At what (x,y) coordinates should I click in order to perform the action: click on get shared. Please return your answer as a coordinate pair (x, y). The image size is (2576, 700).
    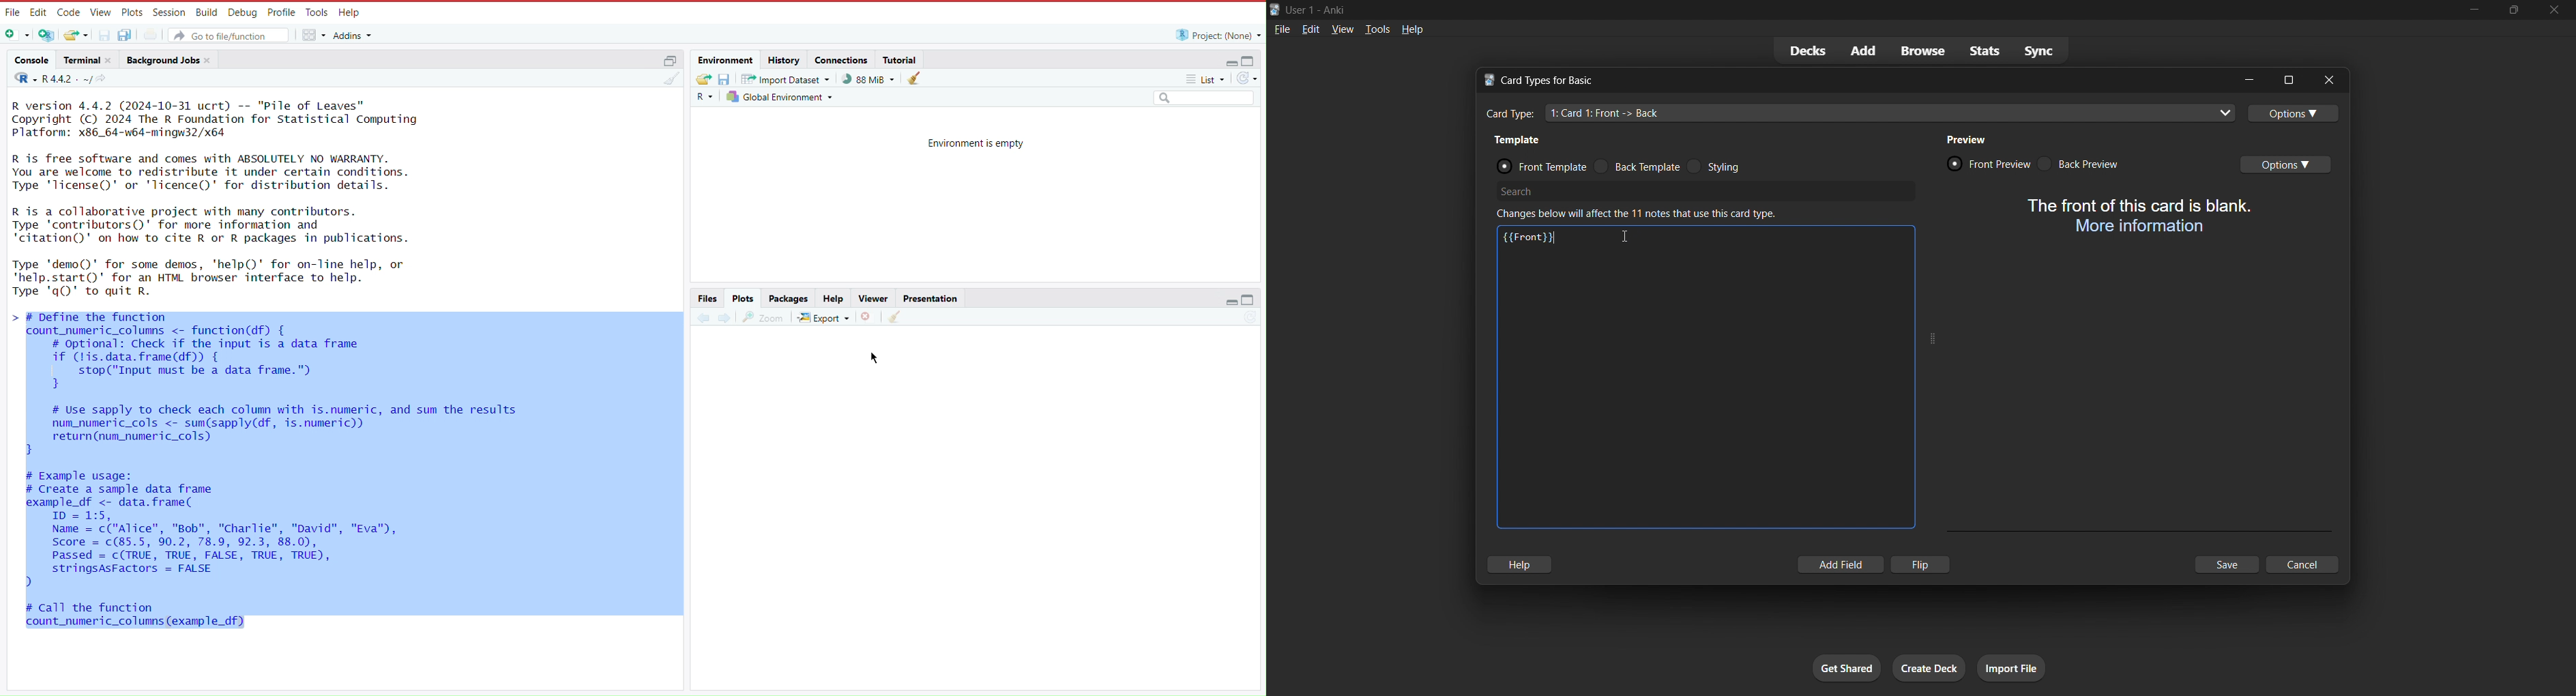
    Looking at the image, I should click on (1844, 667).